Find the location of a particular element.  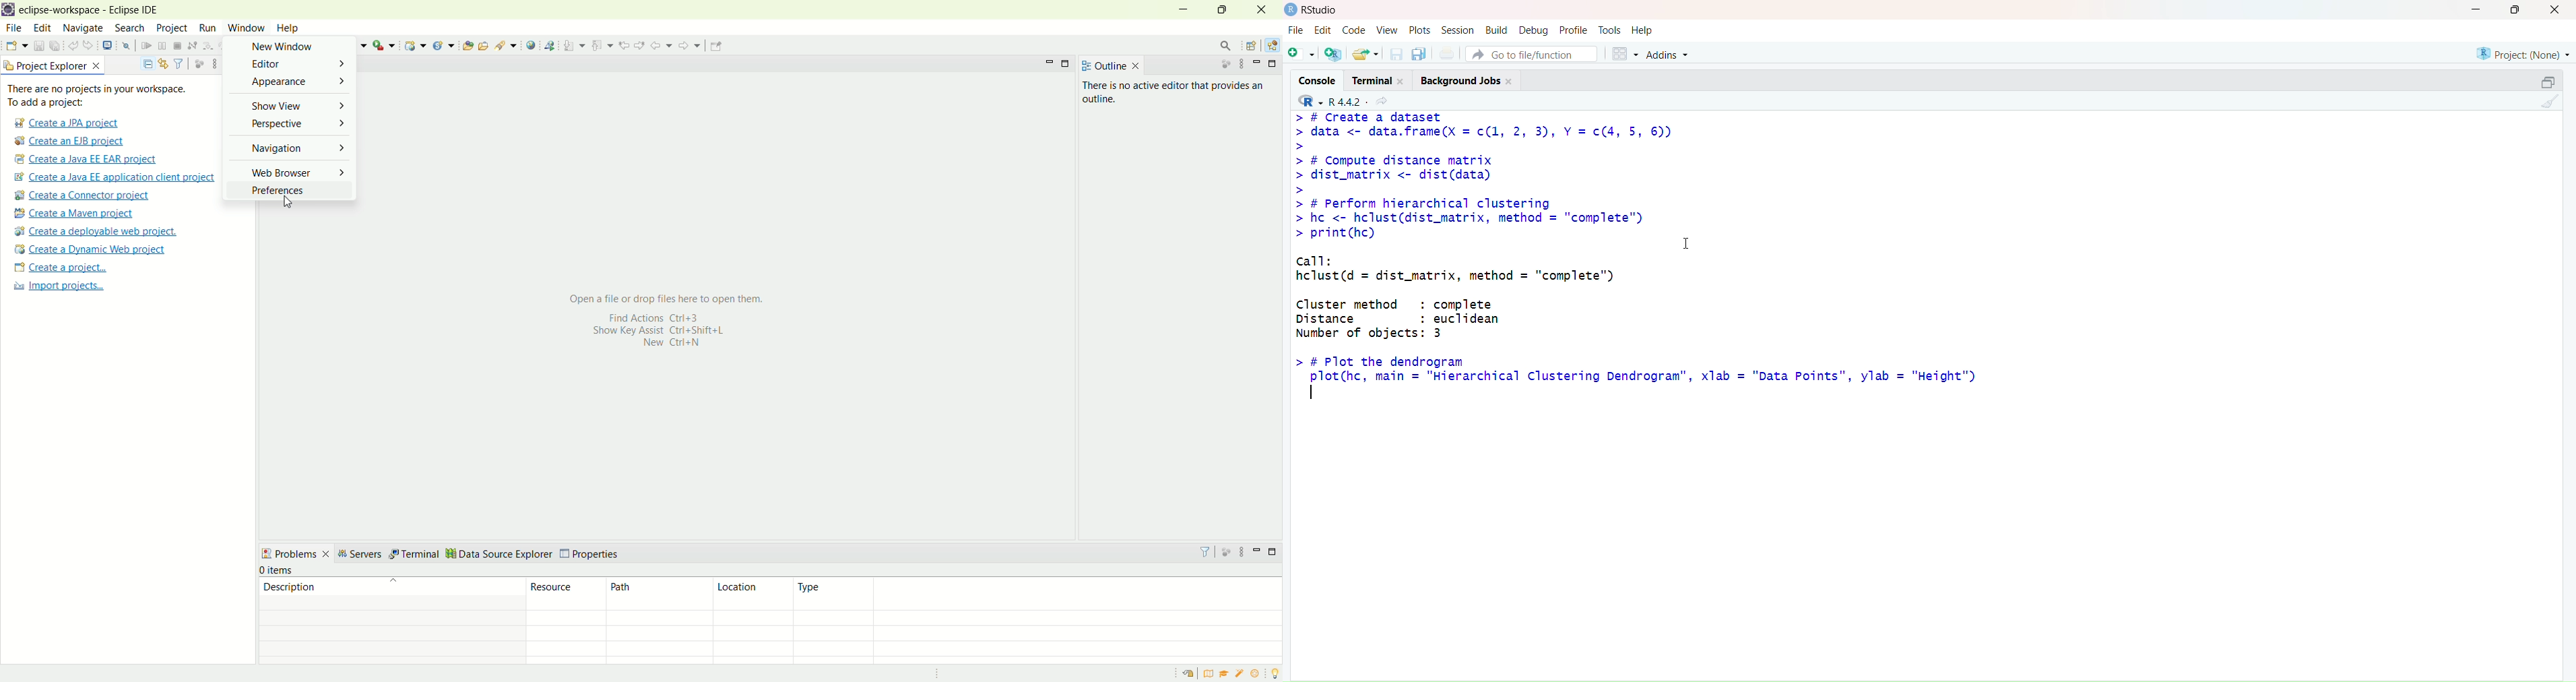

location is located at coordinates (752, 594).